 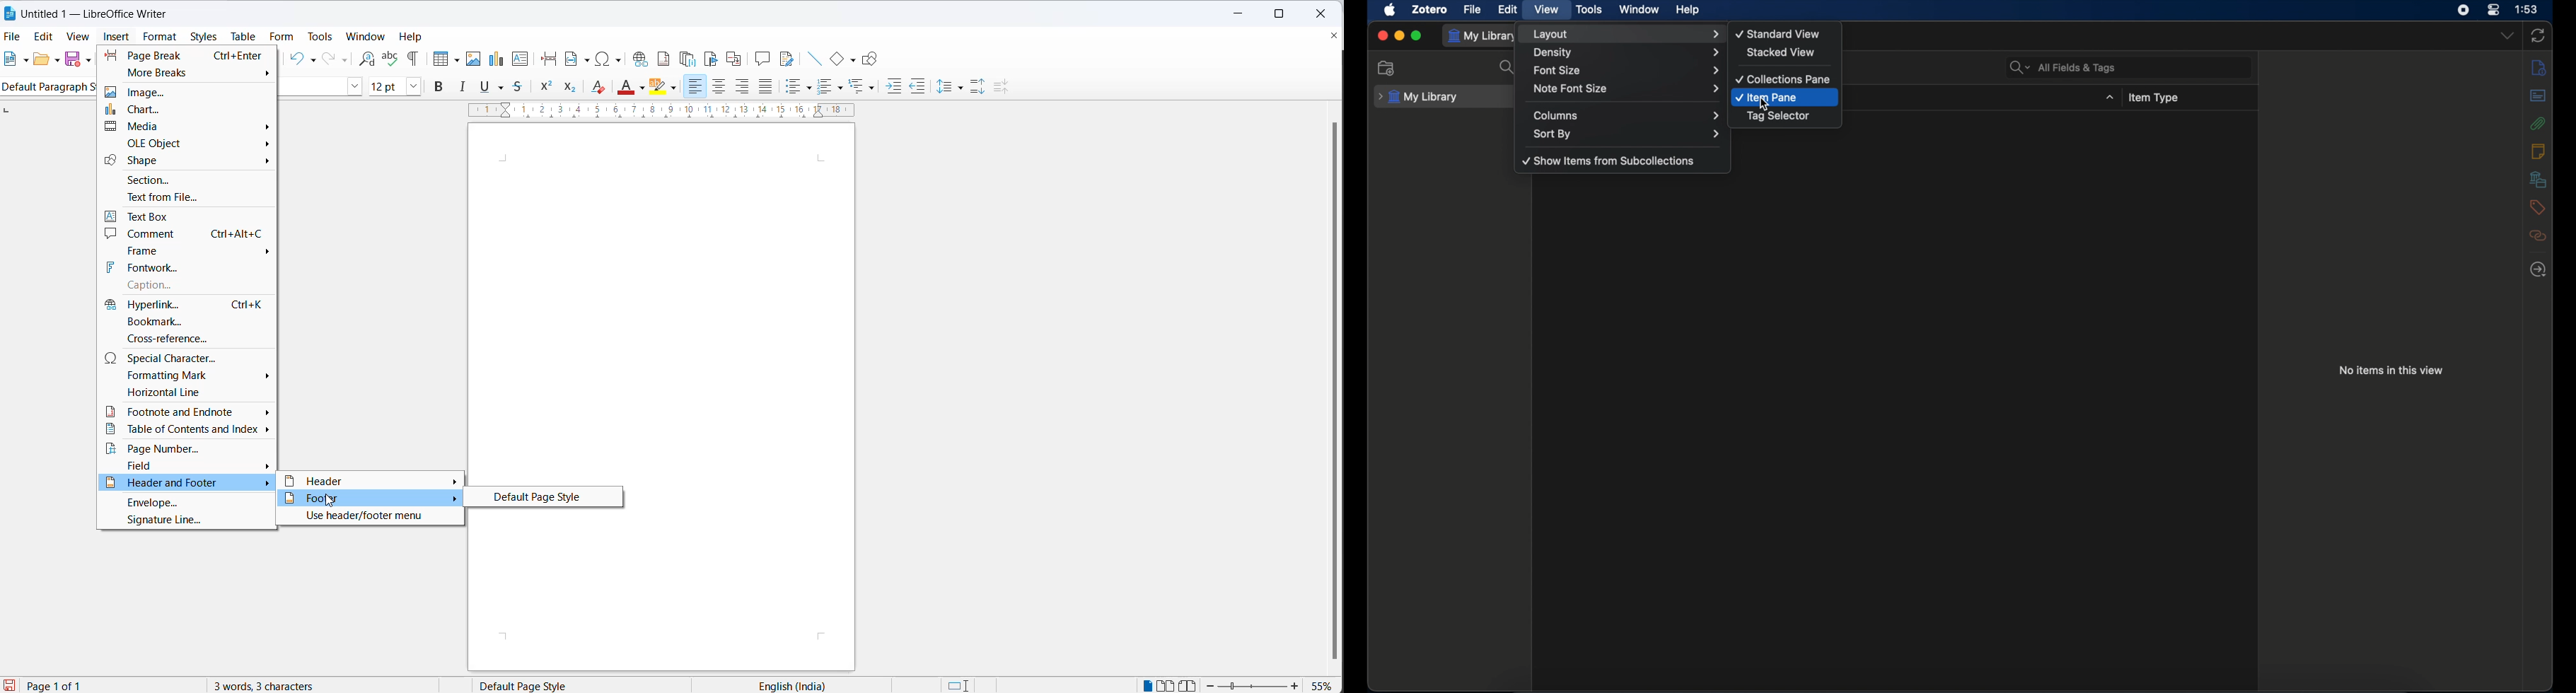 I want to click on window, so click(x=1638, y=9).